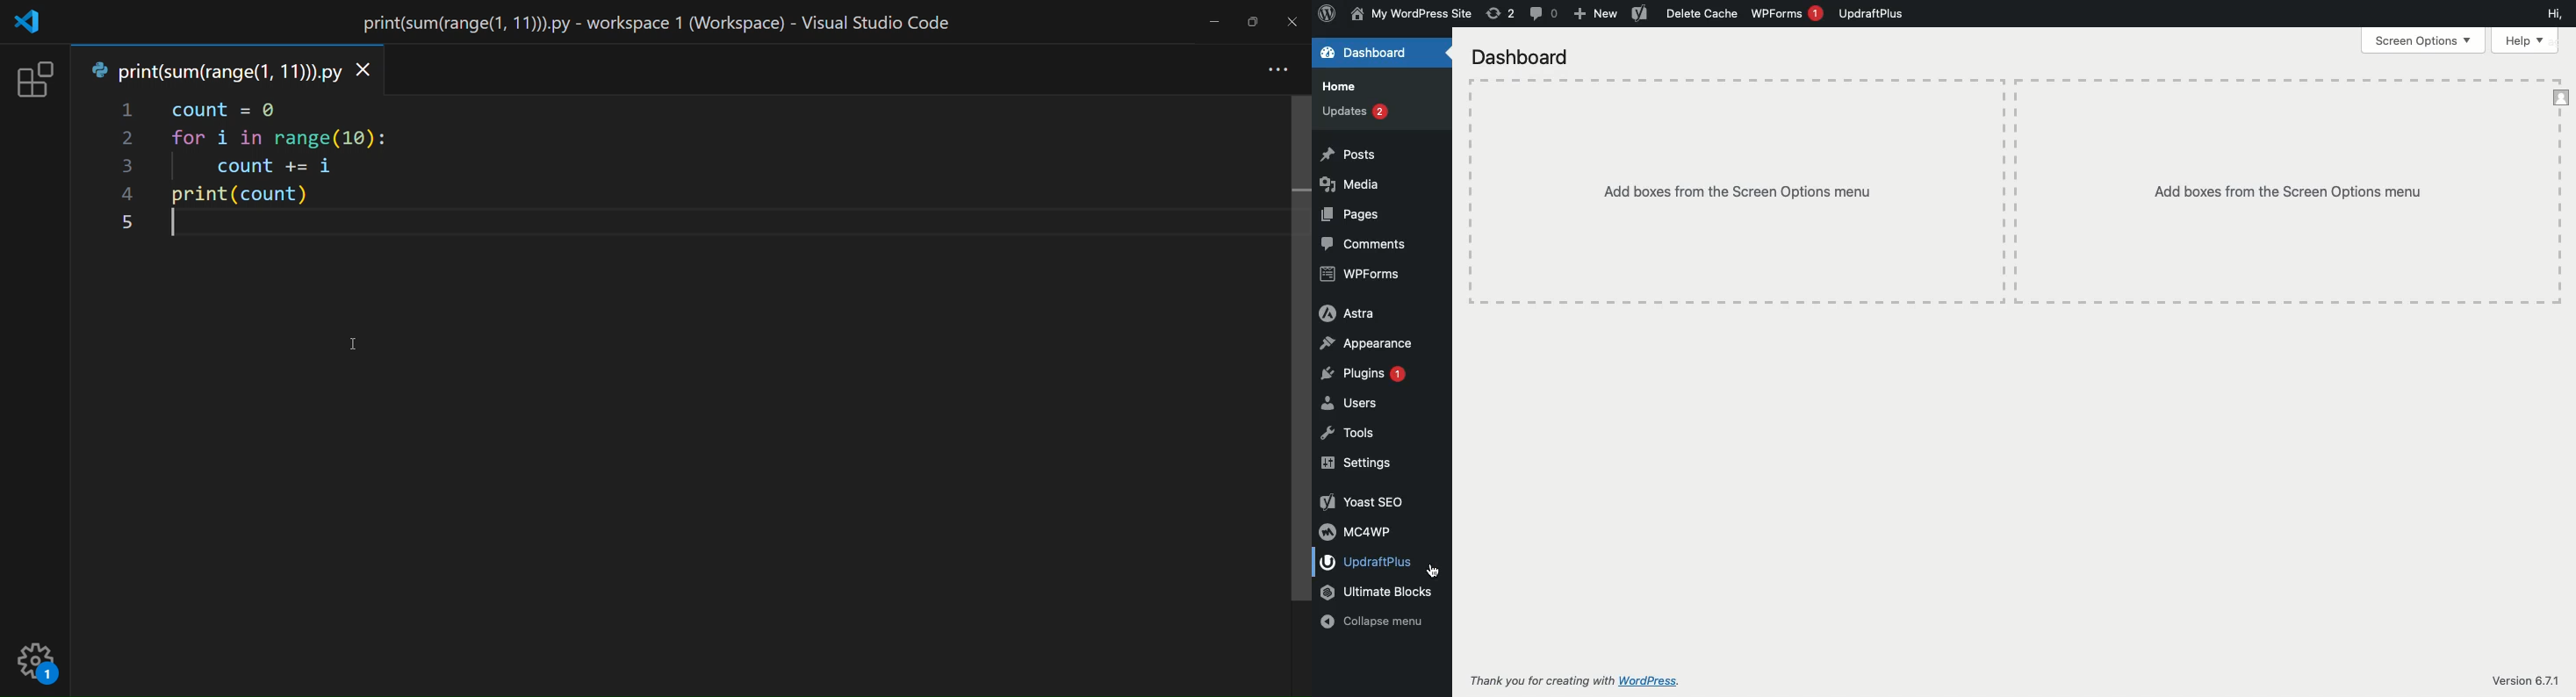  What do you see at coordinates (1702, 13) in the screenshot?
I see `Delete cache` at bounding box center [1702, 13].